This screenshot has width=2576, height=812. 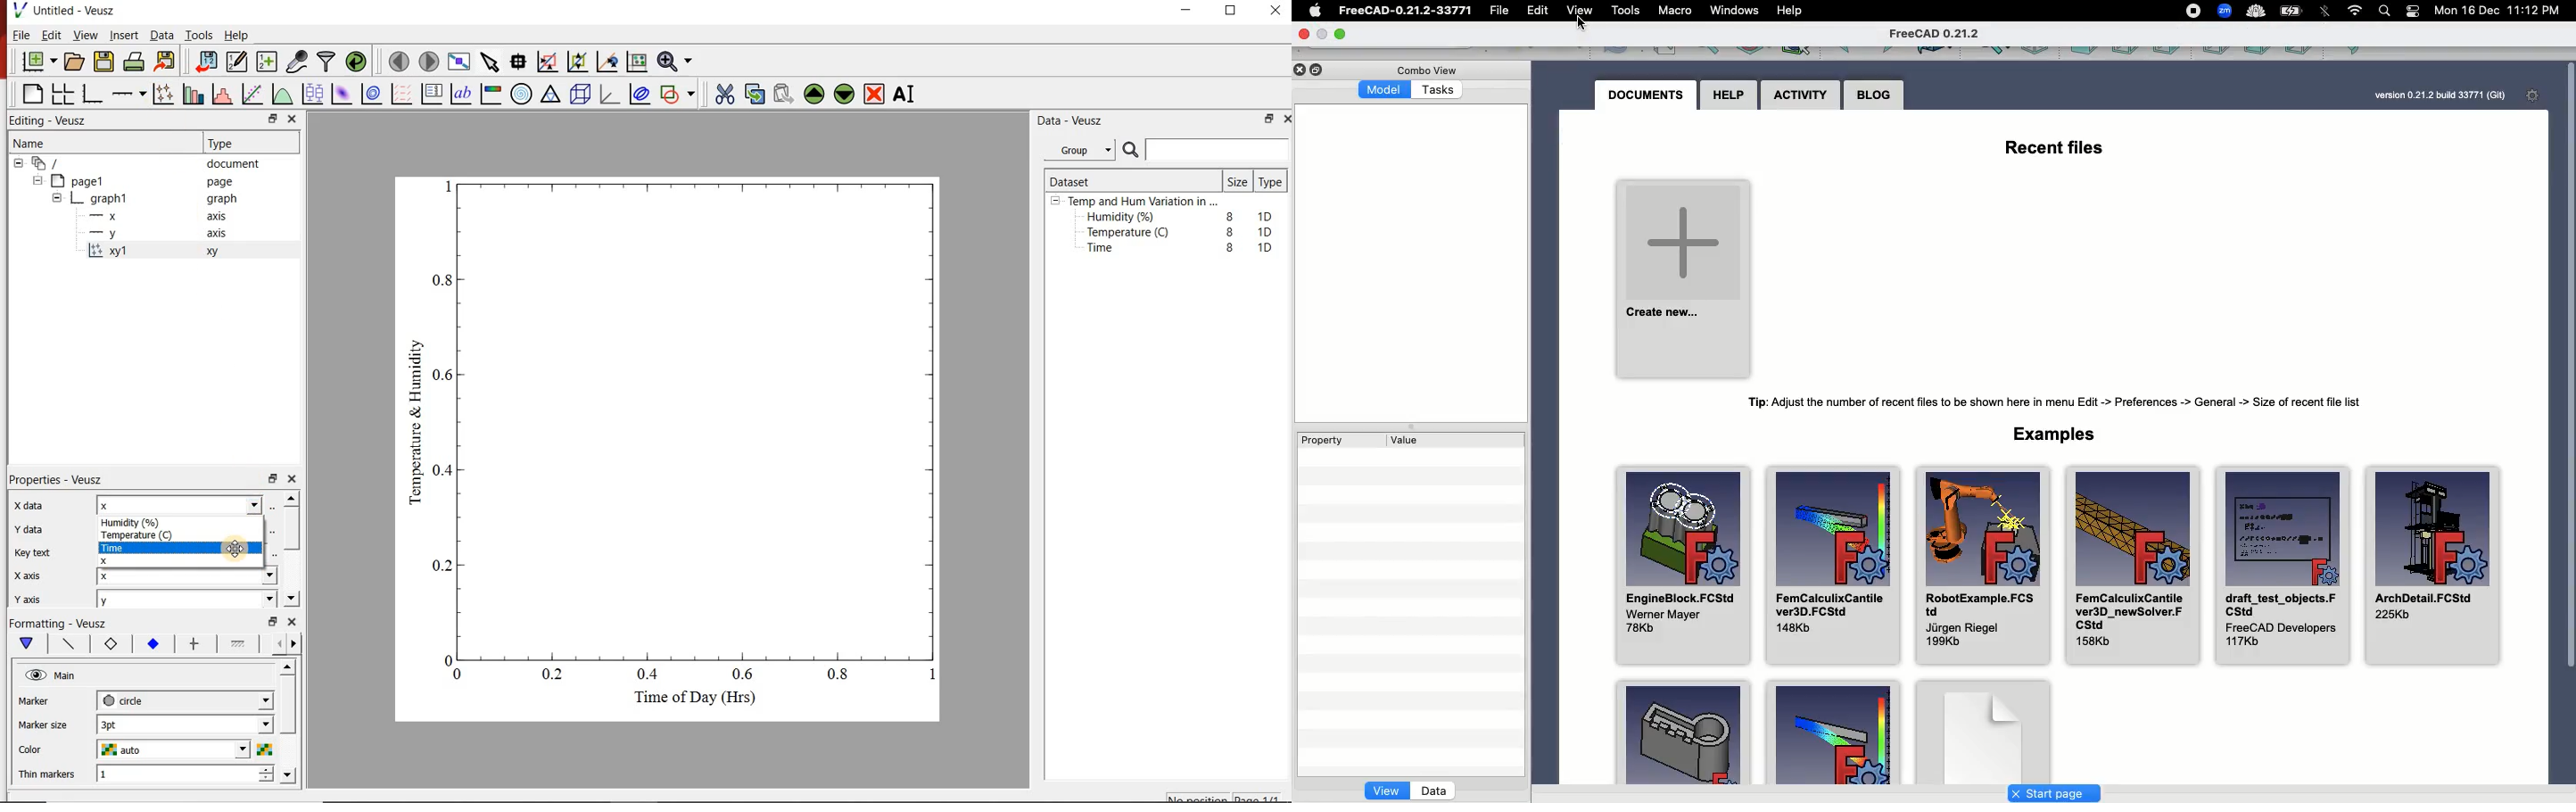 What do you see at coordinates (843, 677) in the screenshot?
I see `0.8` at bounding box center [843, 677].